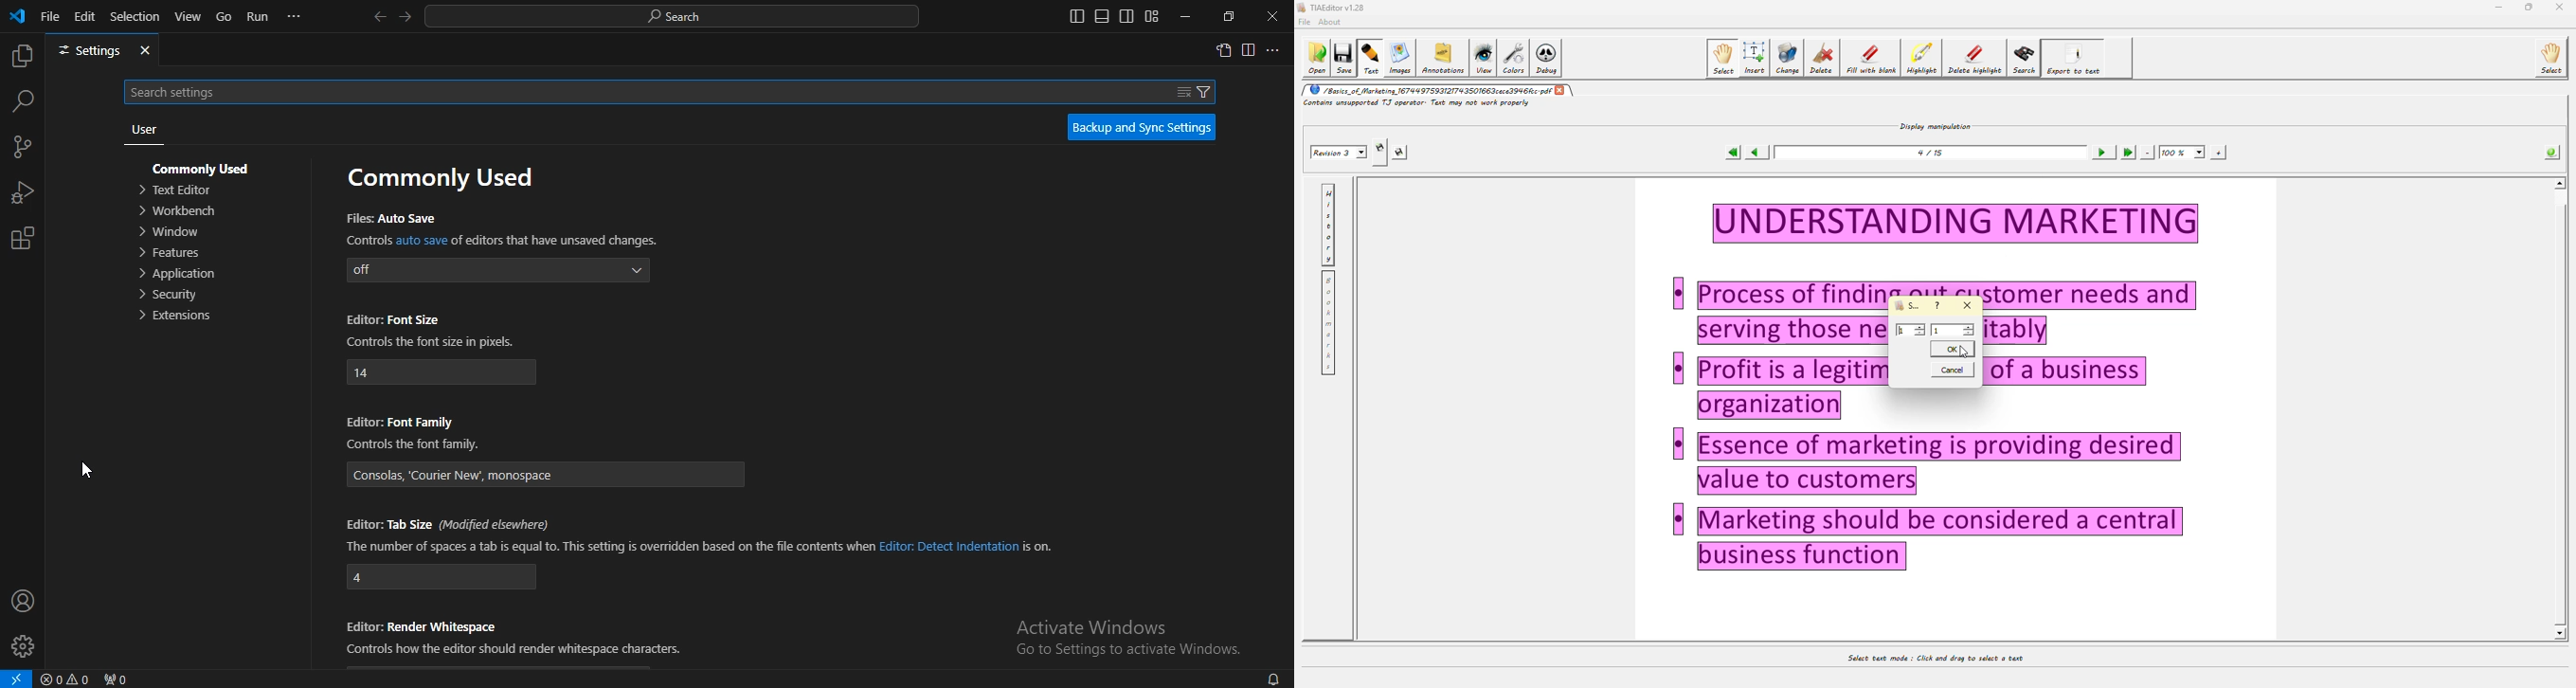 The height and width of the screenshot is (700, 2576). I want to click on application, so click(180, 275).